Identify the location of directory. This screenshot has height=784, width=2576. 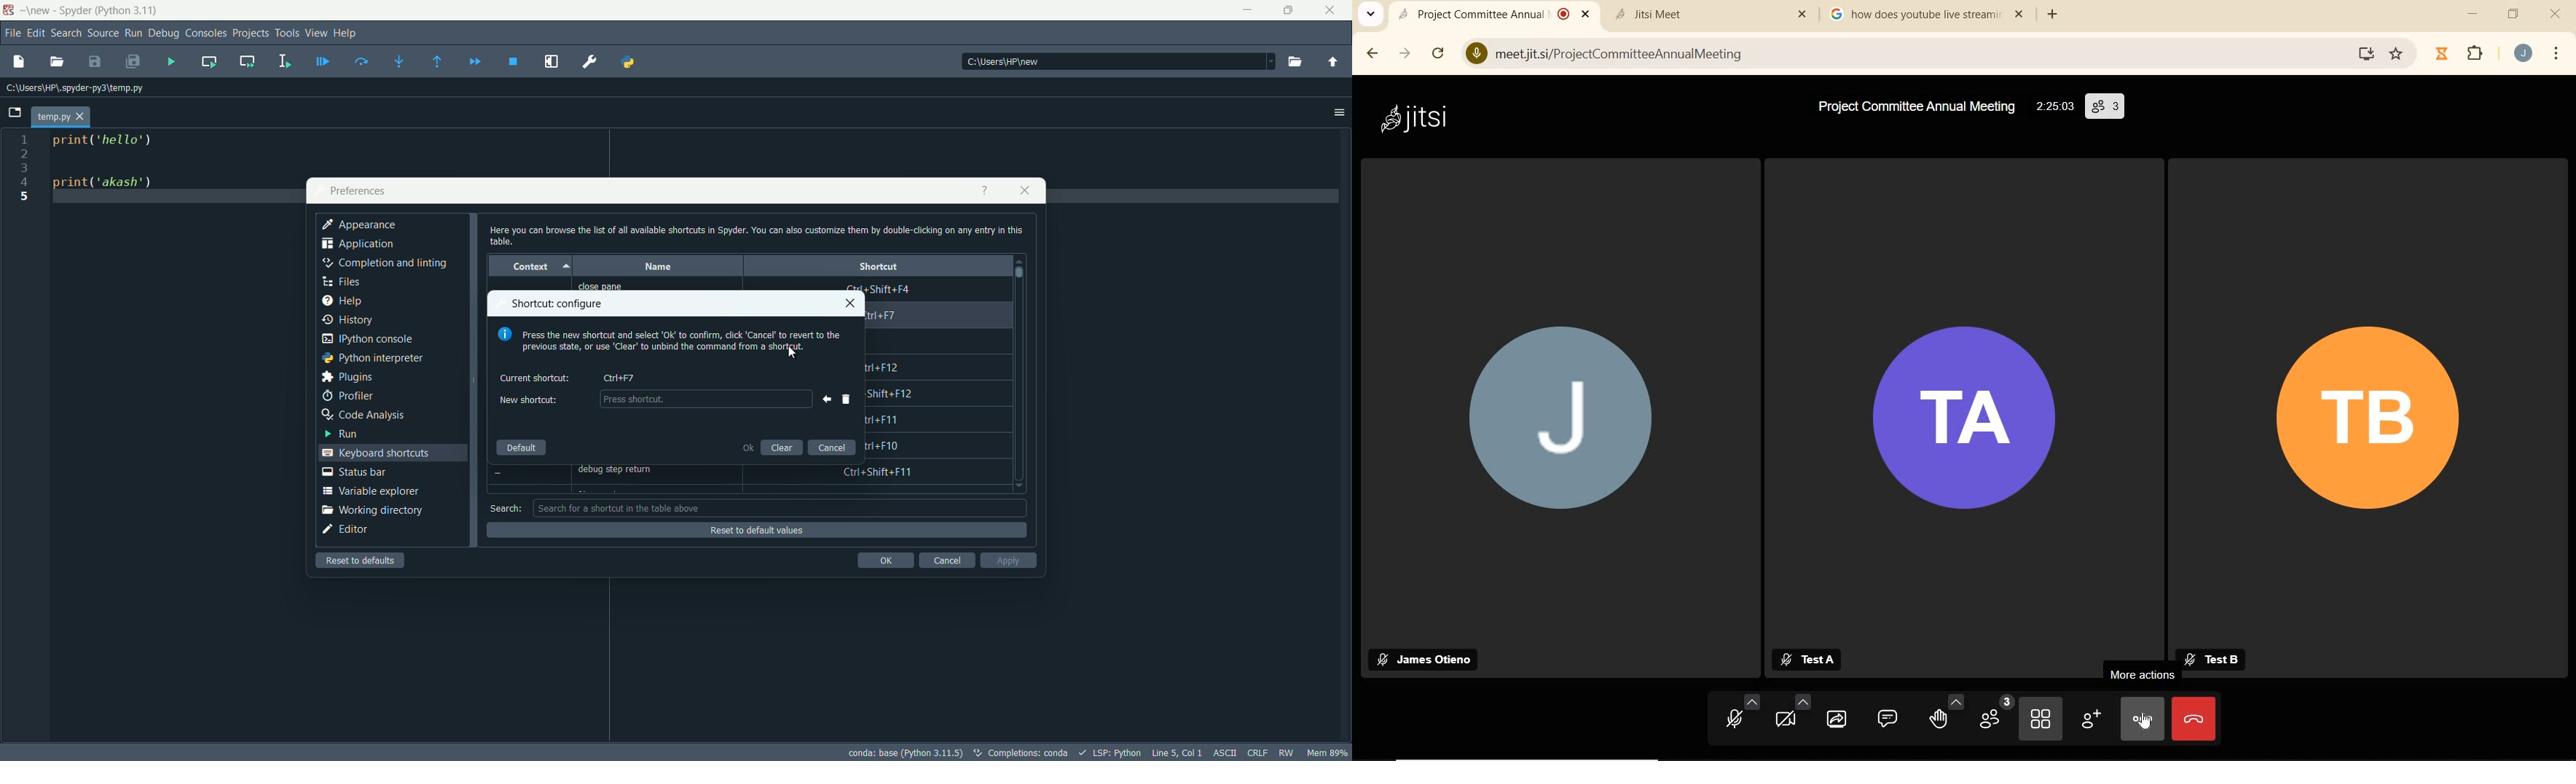
(1006, 62).